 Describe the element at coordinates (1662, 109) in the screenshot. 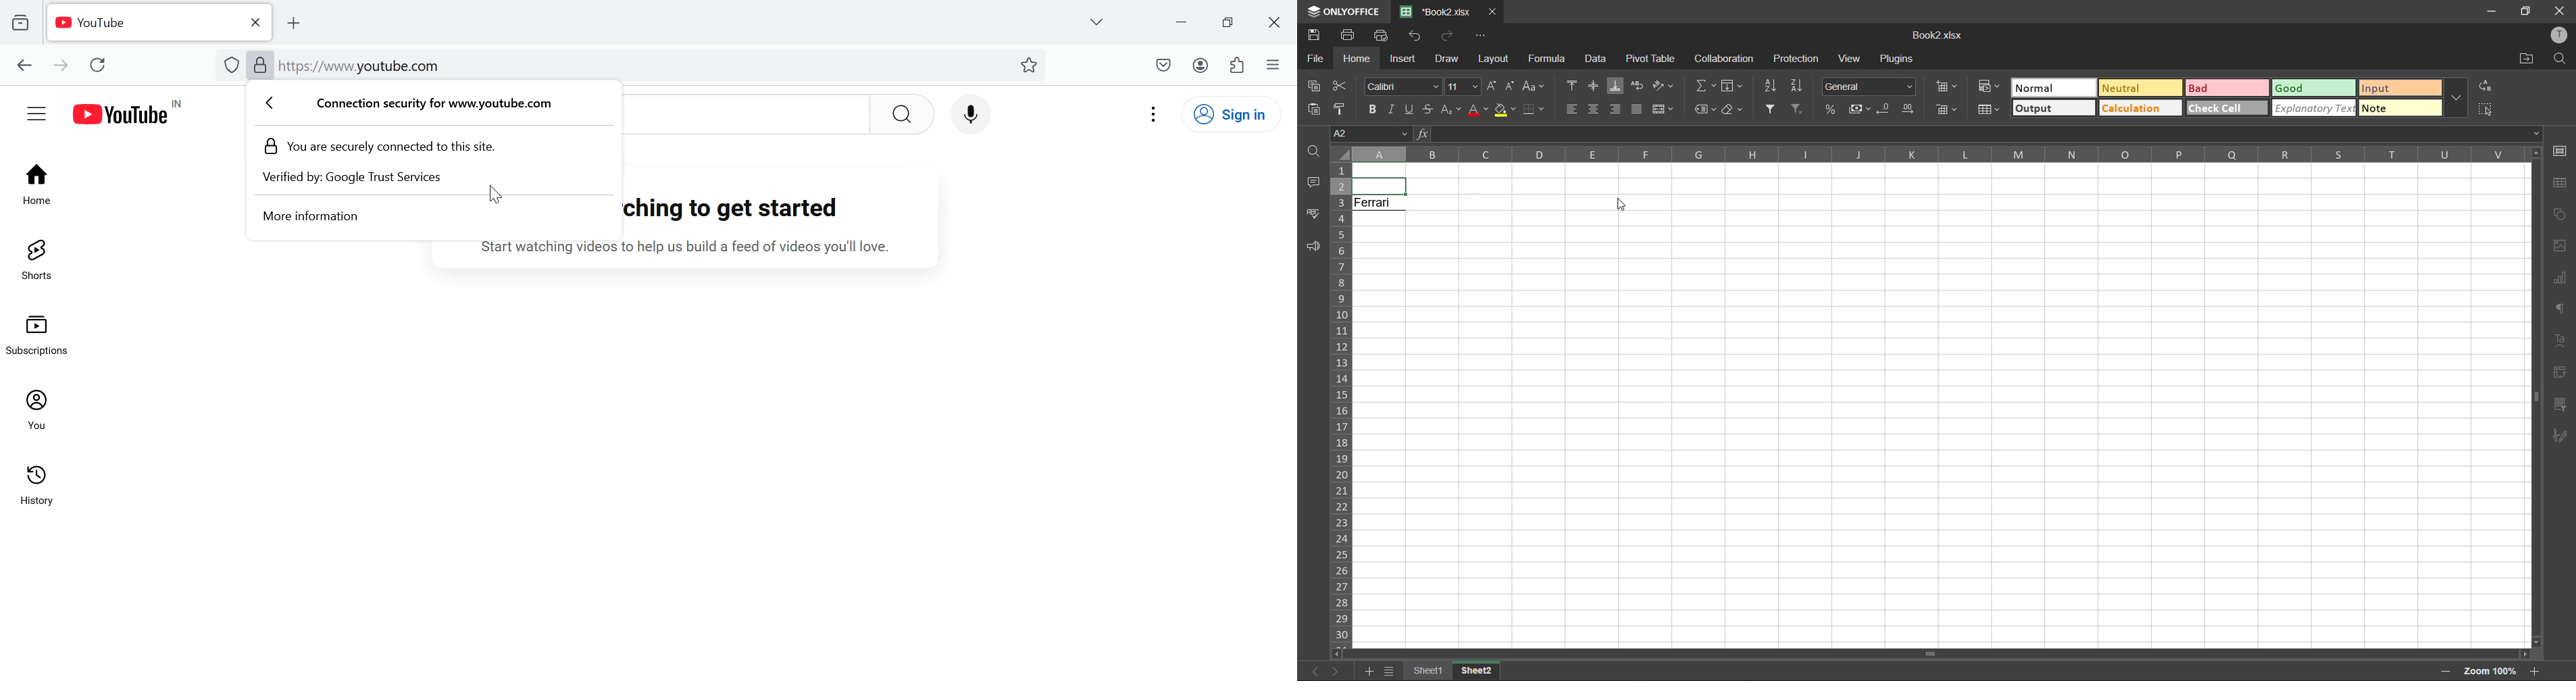

I see `merge and center` at that location.